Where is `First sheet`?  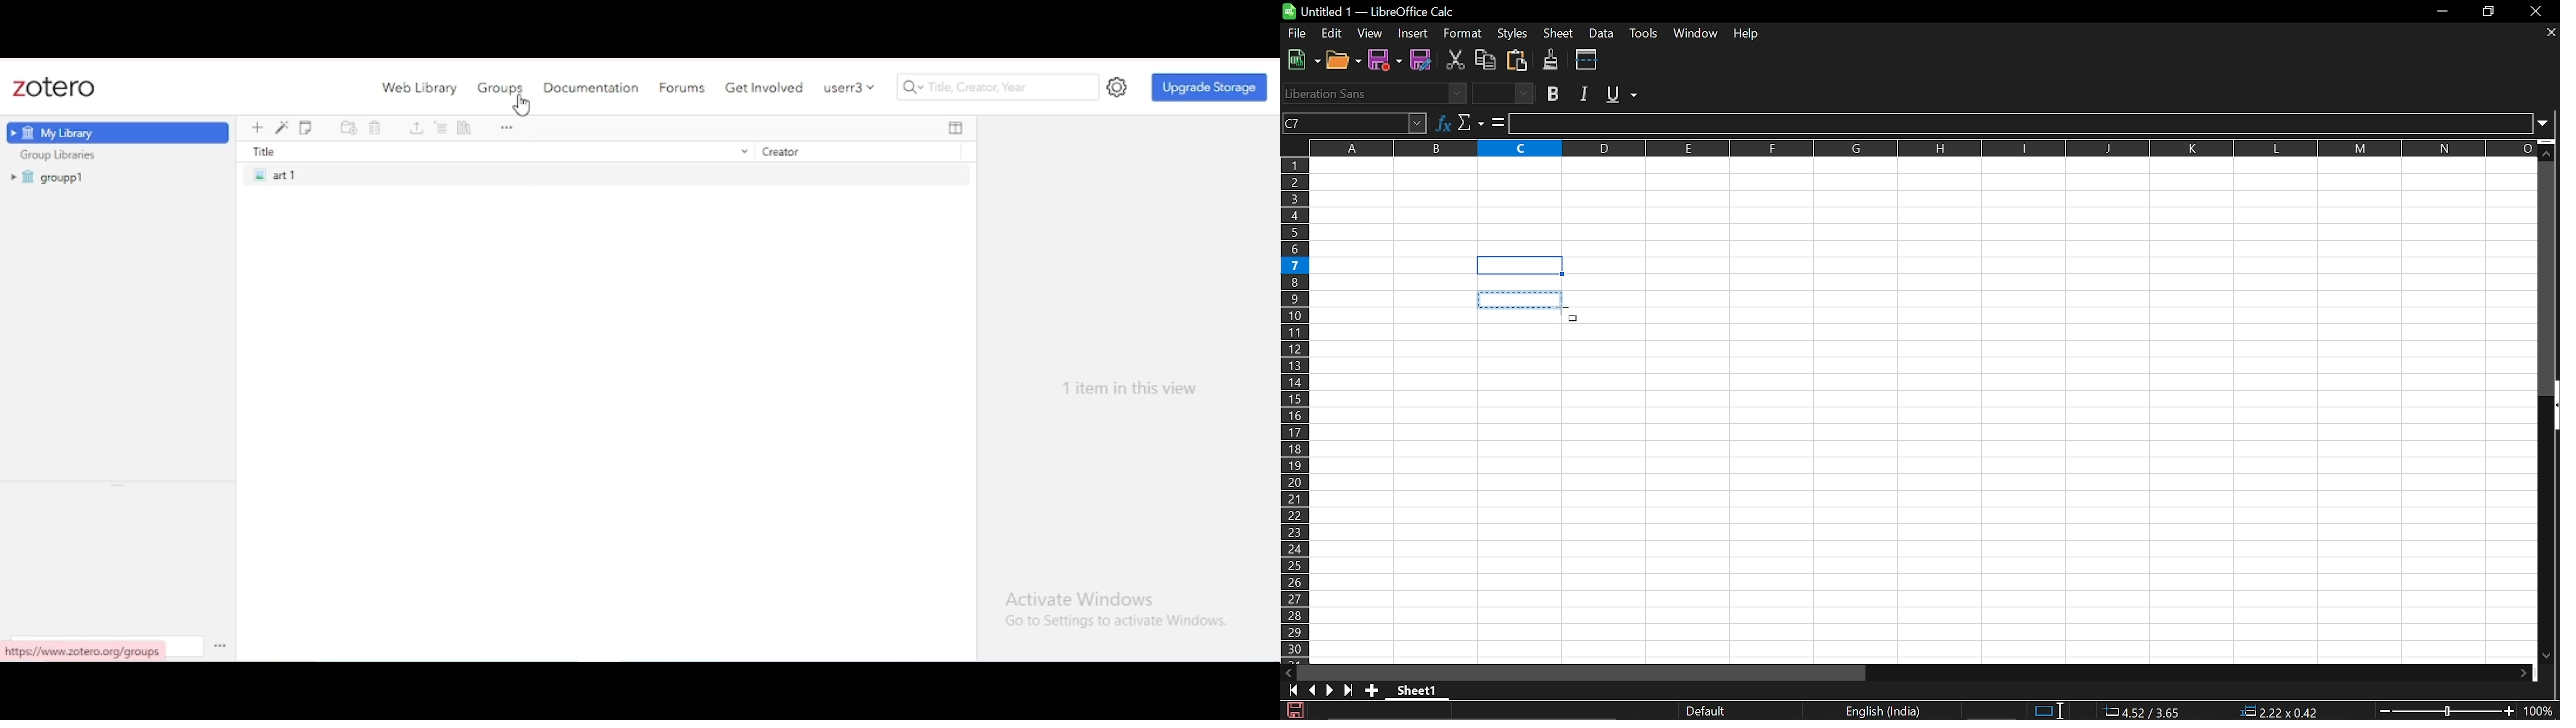 First sheet is located at coordinates (1290, 690).